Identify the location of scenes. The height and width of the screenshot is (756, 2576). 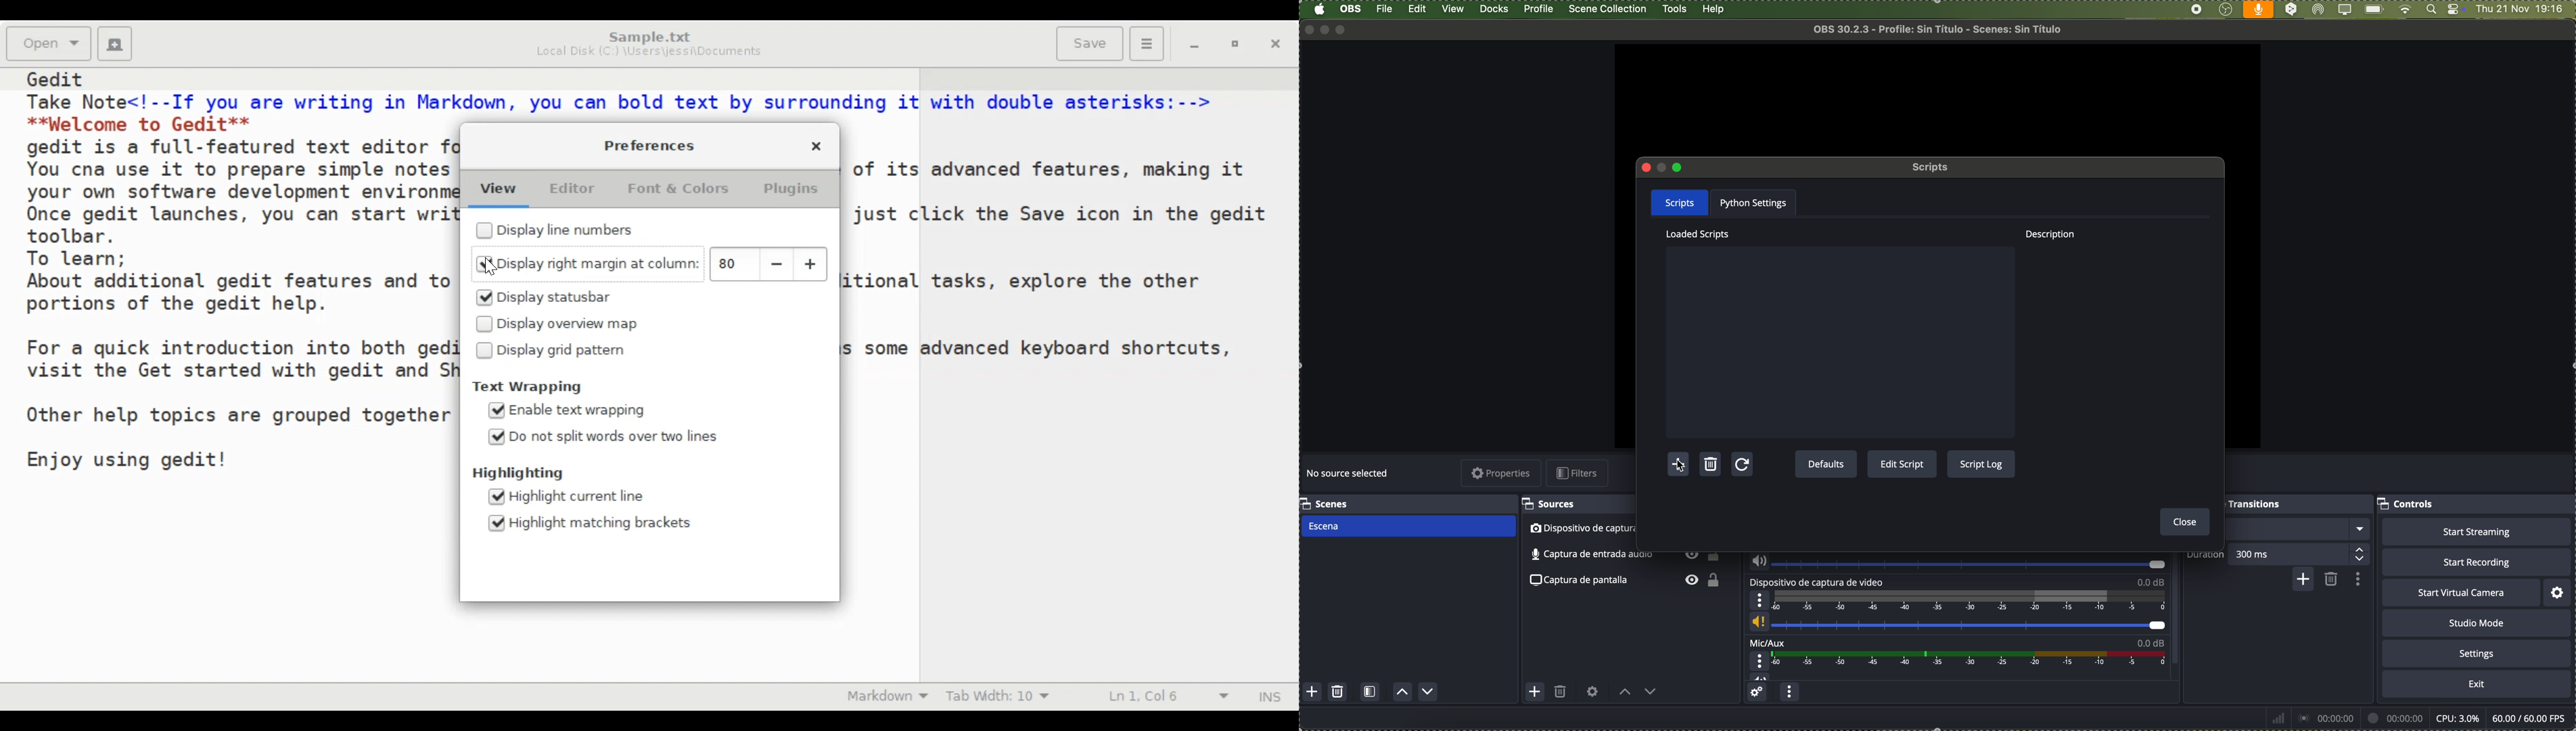
(1326, 504).